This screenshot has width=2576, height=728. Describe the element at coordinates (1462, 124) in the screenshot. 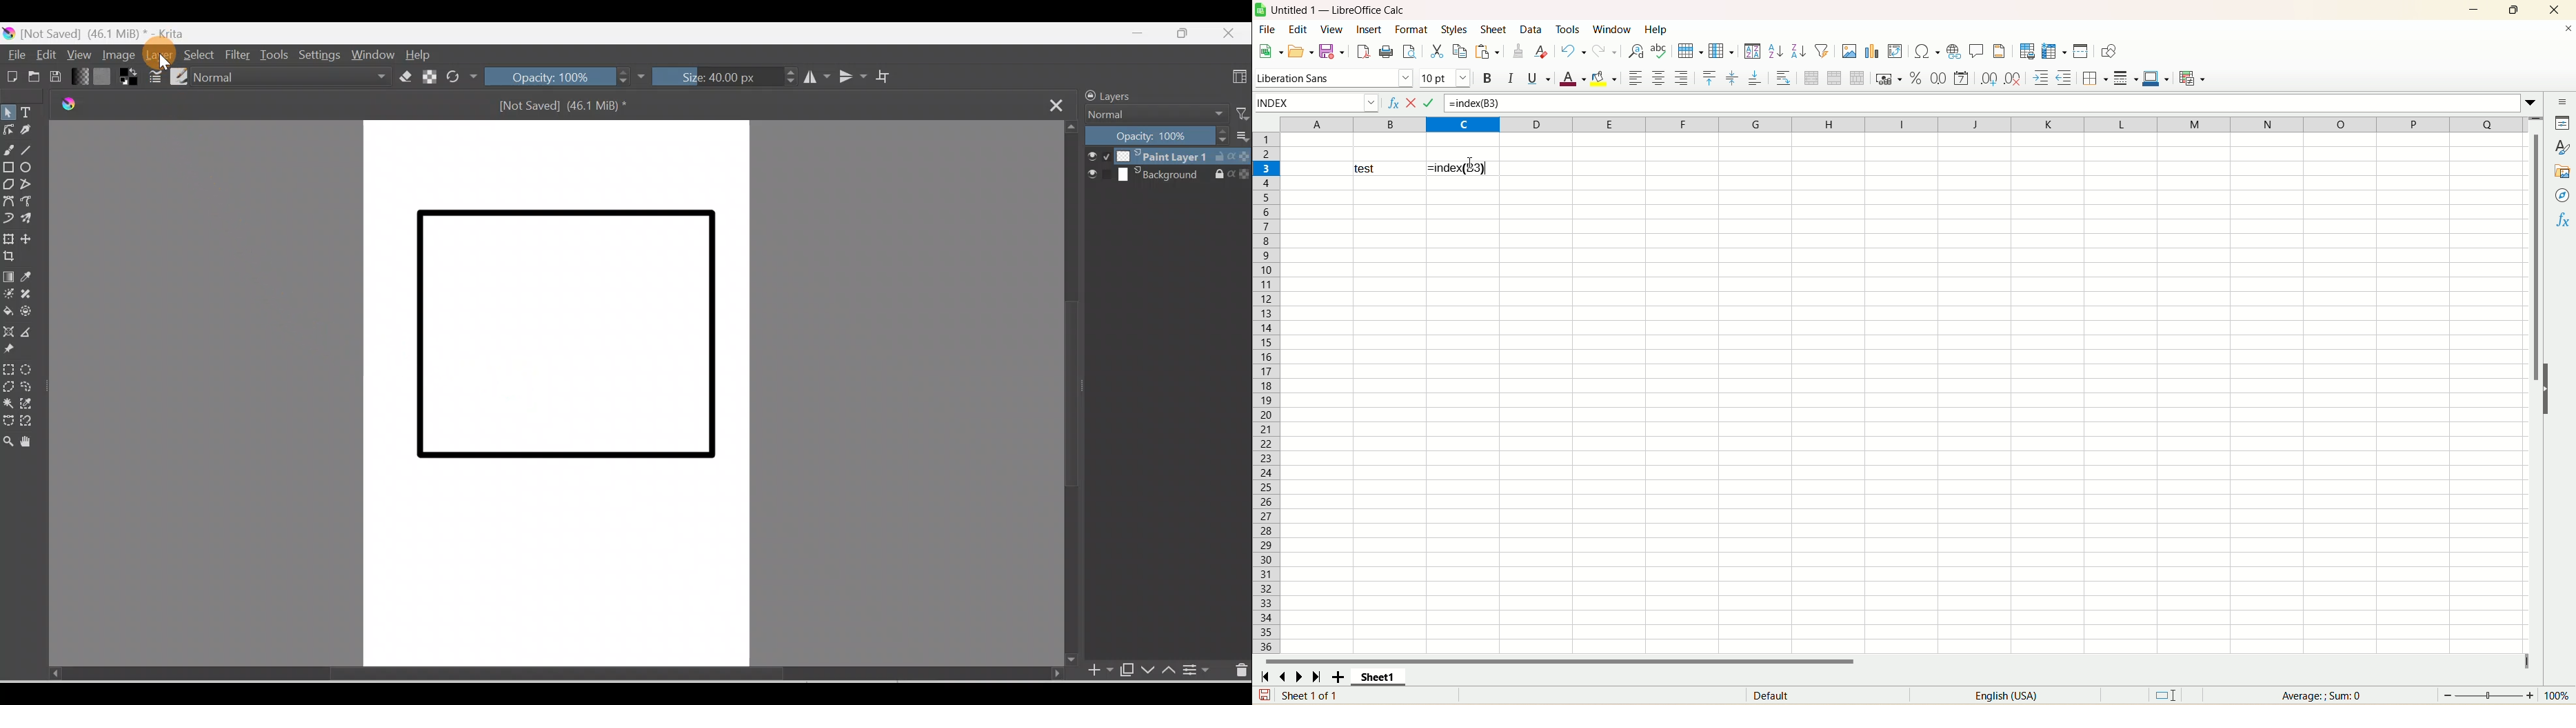

I see `column highlighted` at that location.